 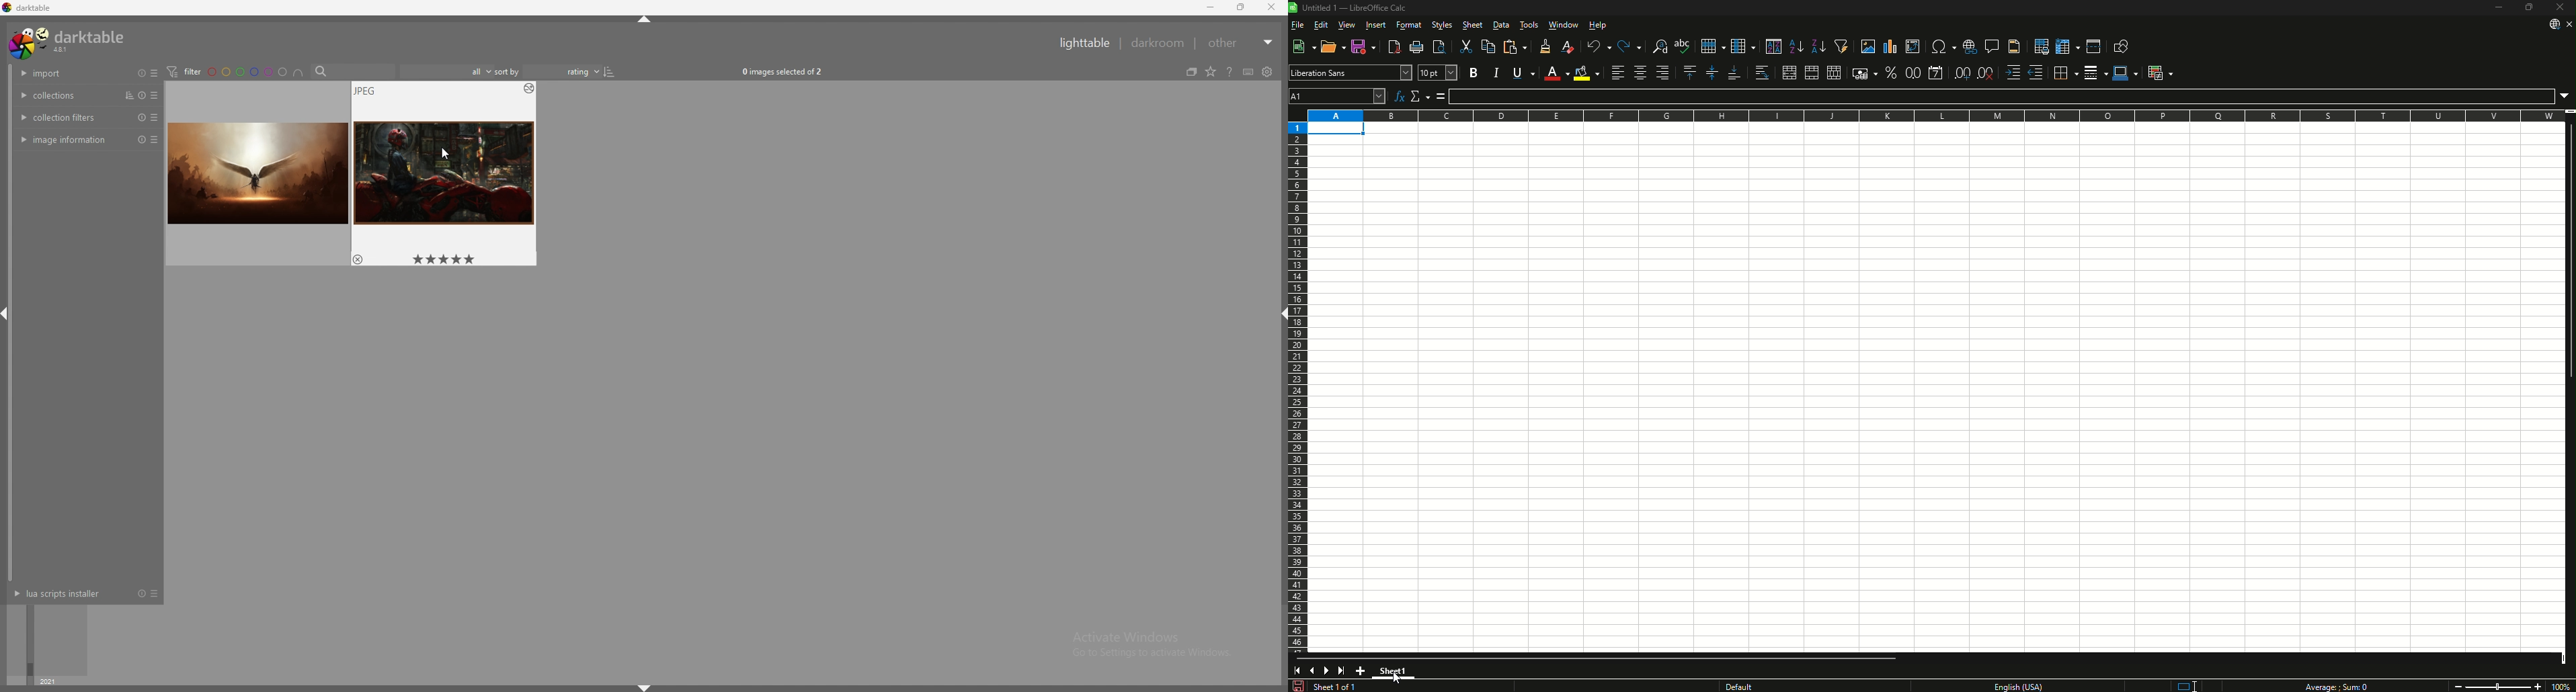 I want to click on presets, so click(x=157, y=95).